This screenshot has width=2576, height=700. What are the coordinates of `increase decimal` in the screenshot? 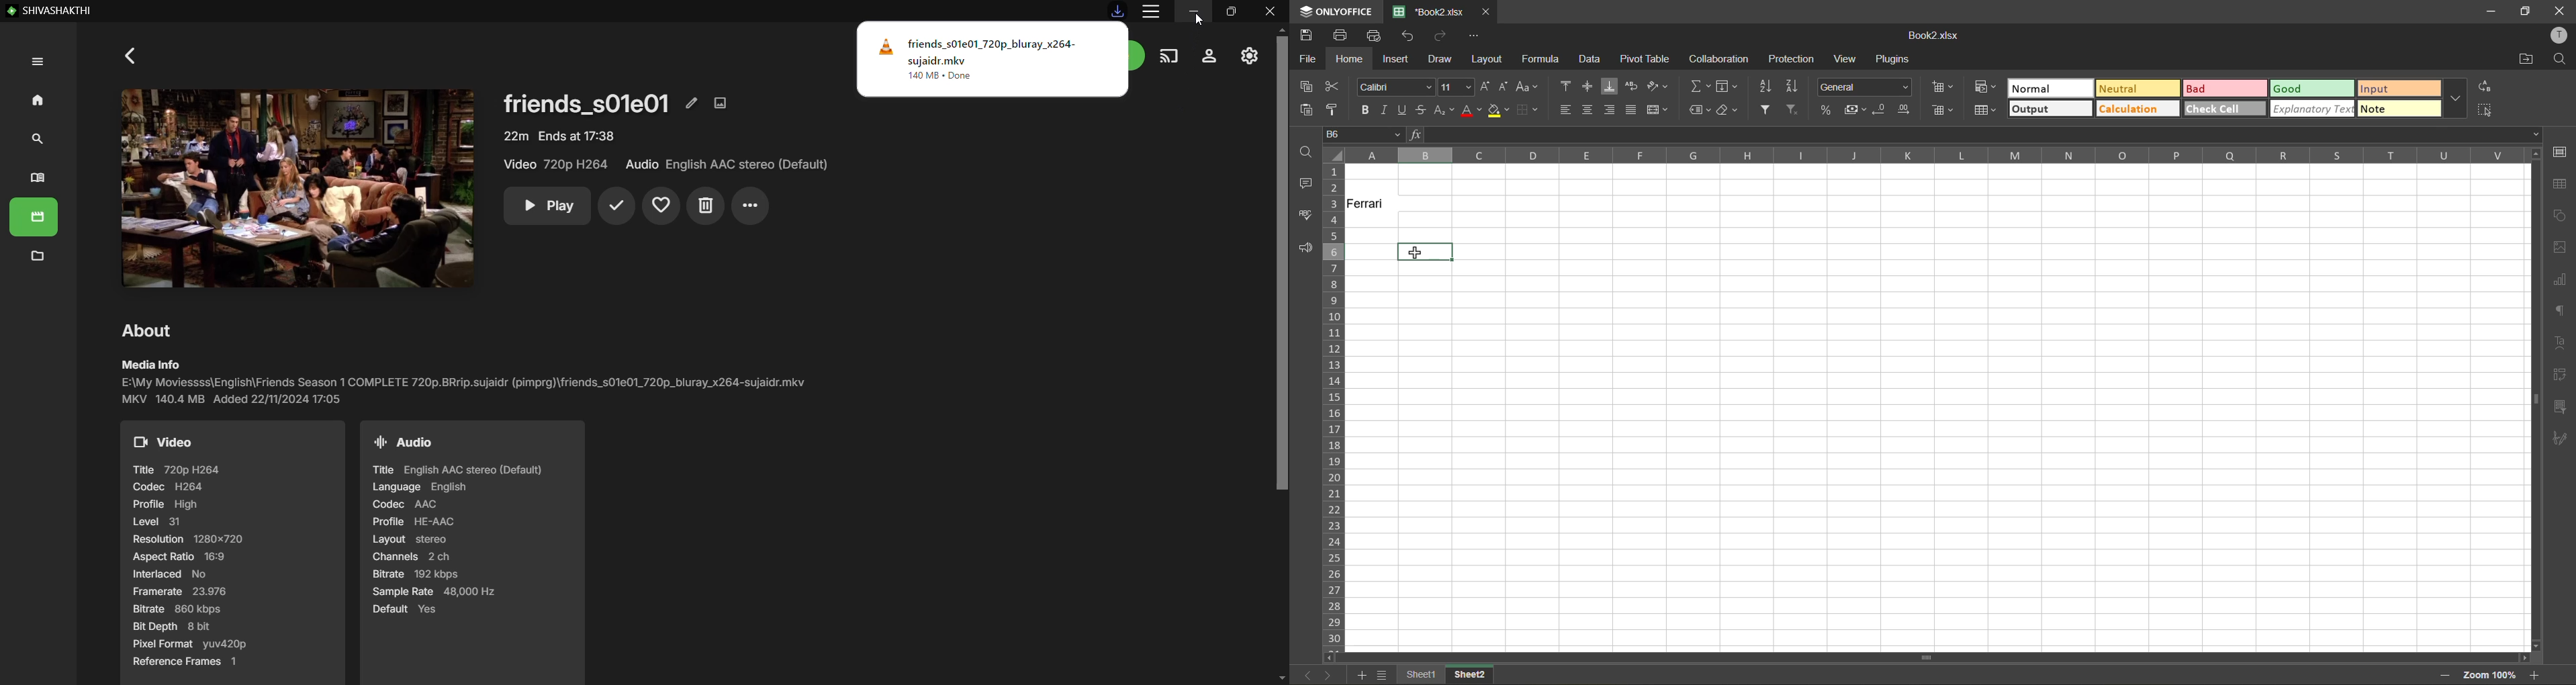 It's located at (1905, 110).